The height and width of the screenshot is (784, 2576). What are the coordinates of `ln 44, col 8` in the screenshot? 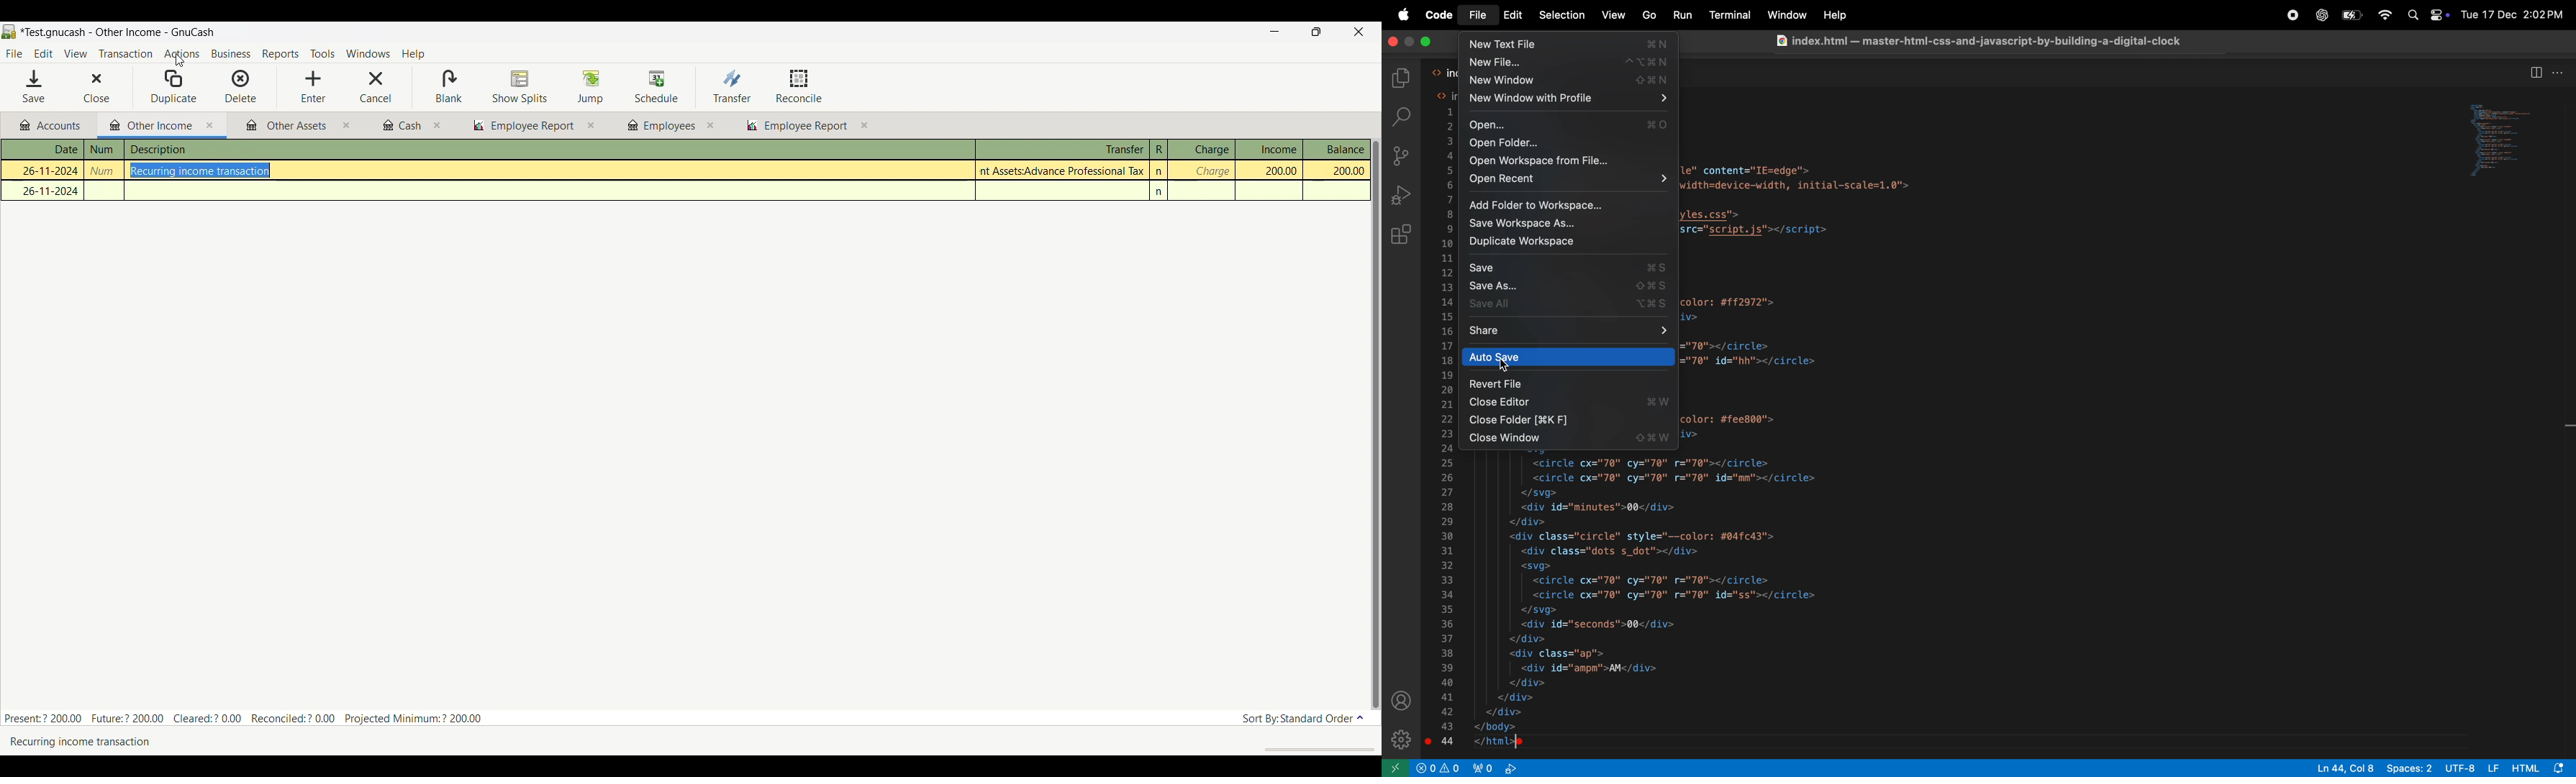 It's located at (2345, 768).